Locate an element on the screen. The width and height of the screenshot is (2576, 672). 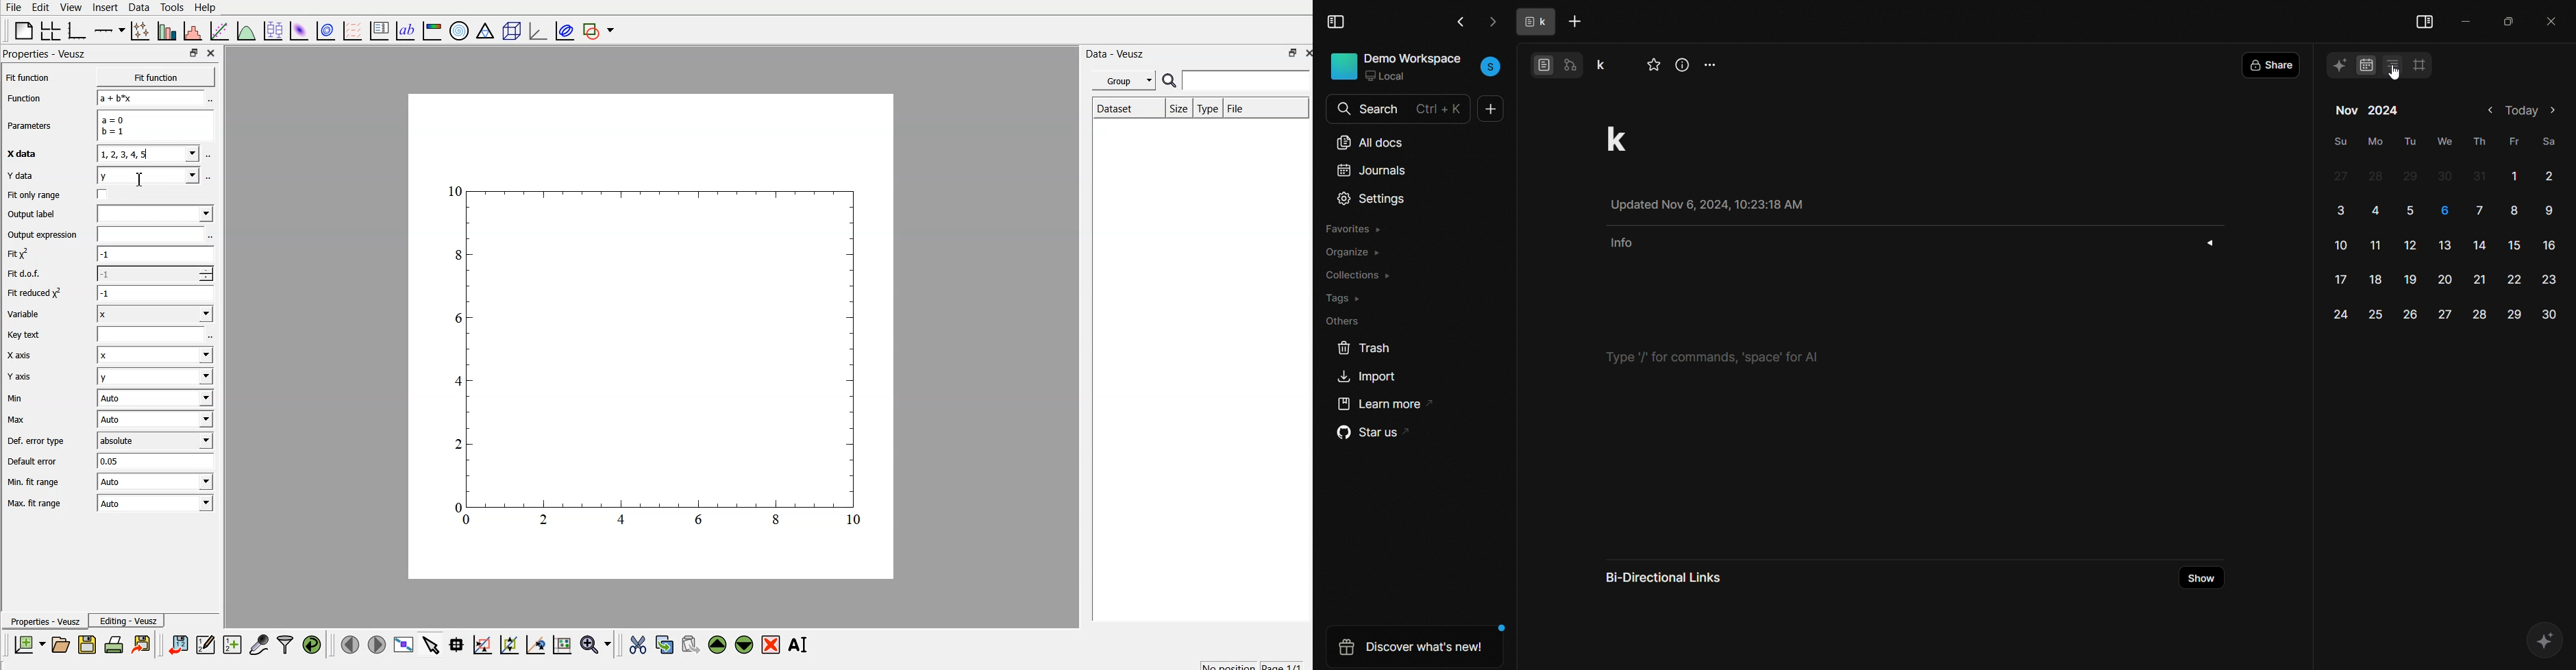
Min is located at coordinates (34, 397).